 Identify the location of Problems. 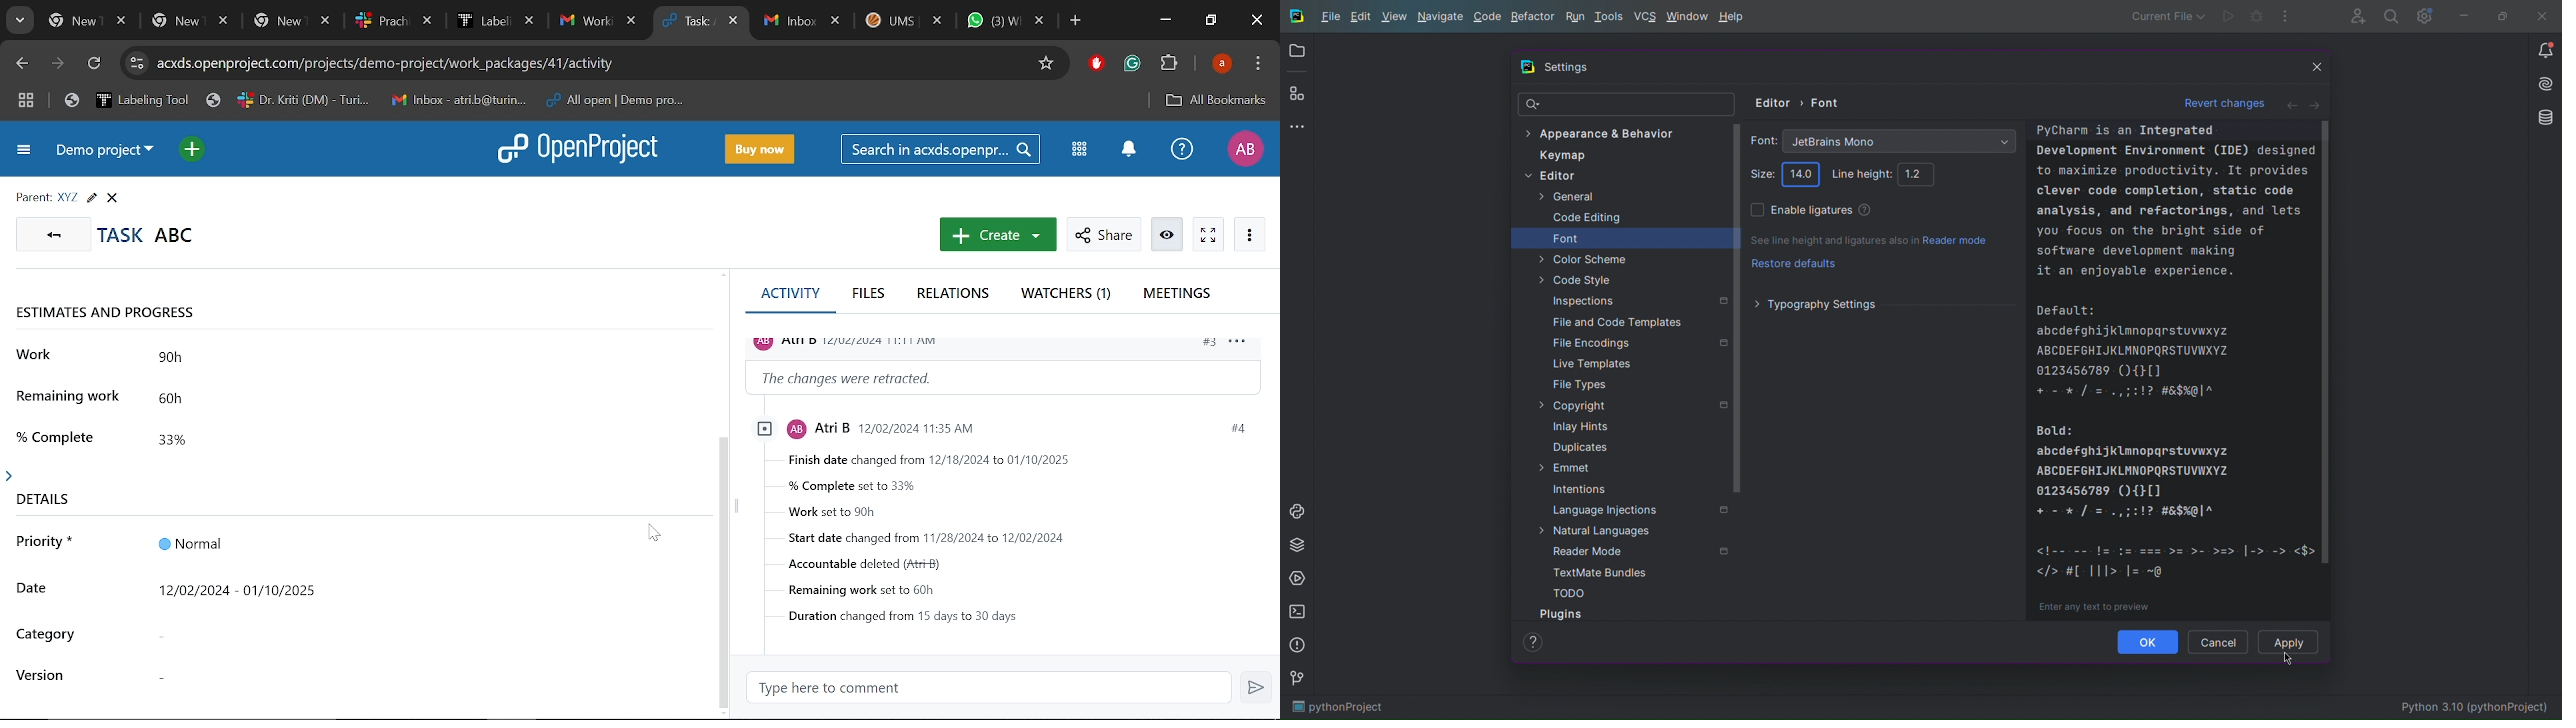
(1299, 647).